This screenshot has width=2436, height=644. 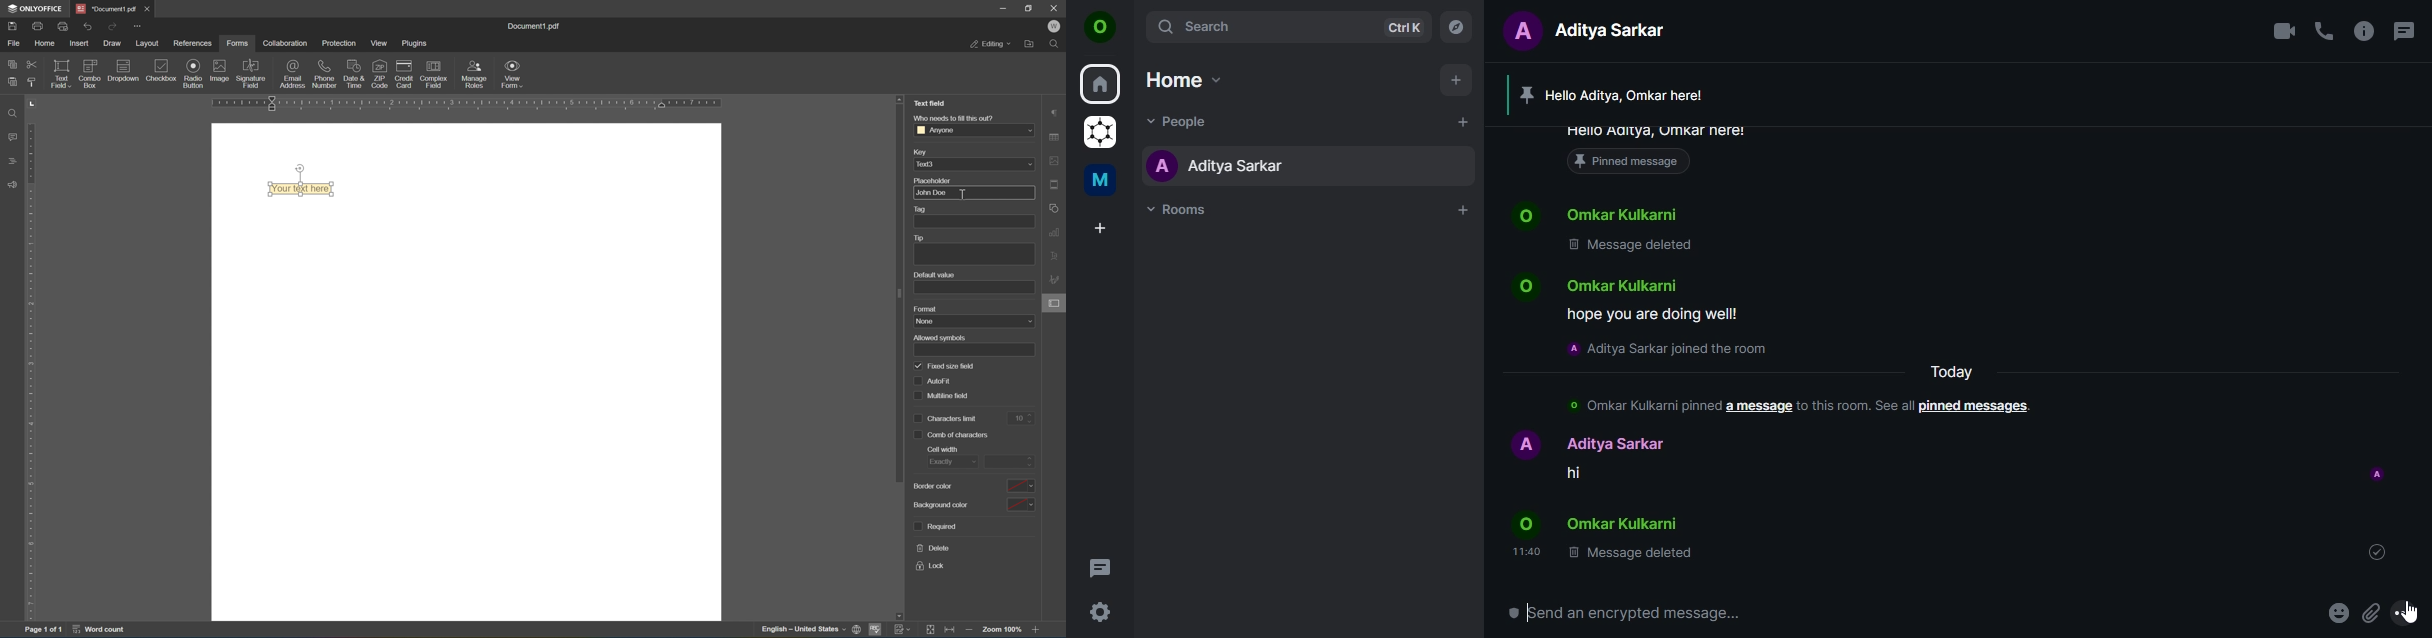 What do you see at coordinates (109, 8) in the screenshot?
I see `document1` at bounding box center [109, 8].